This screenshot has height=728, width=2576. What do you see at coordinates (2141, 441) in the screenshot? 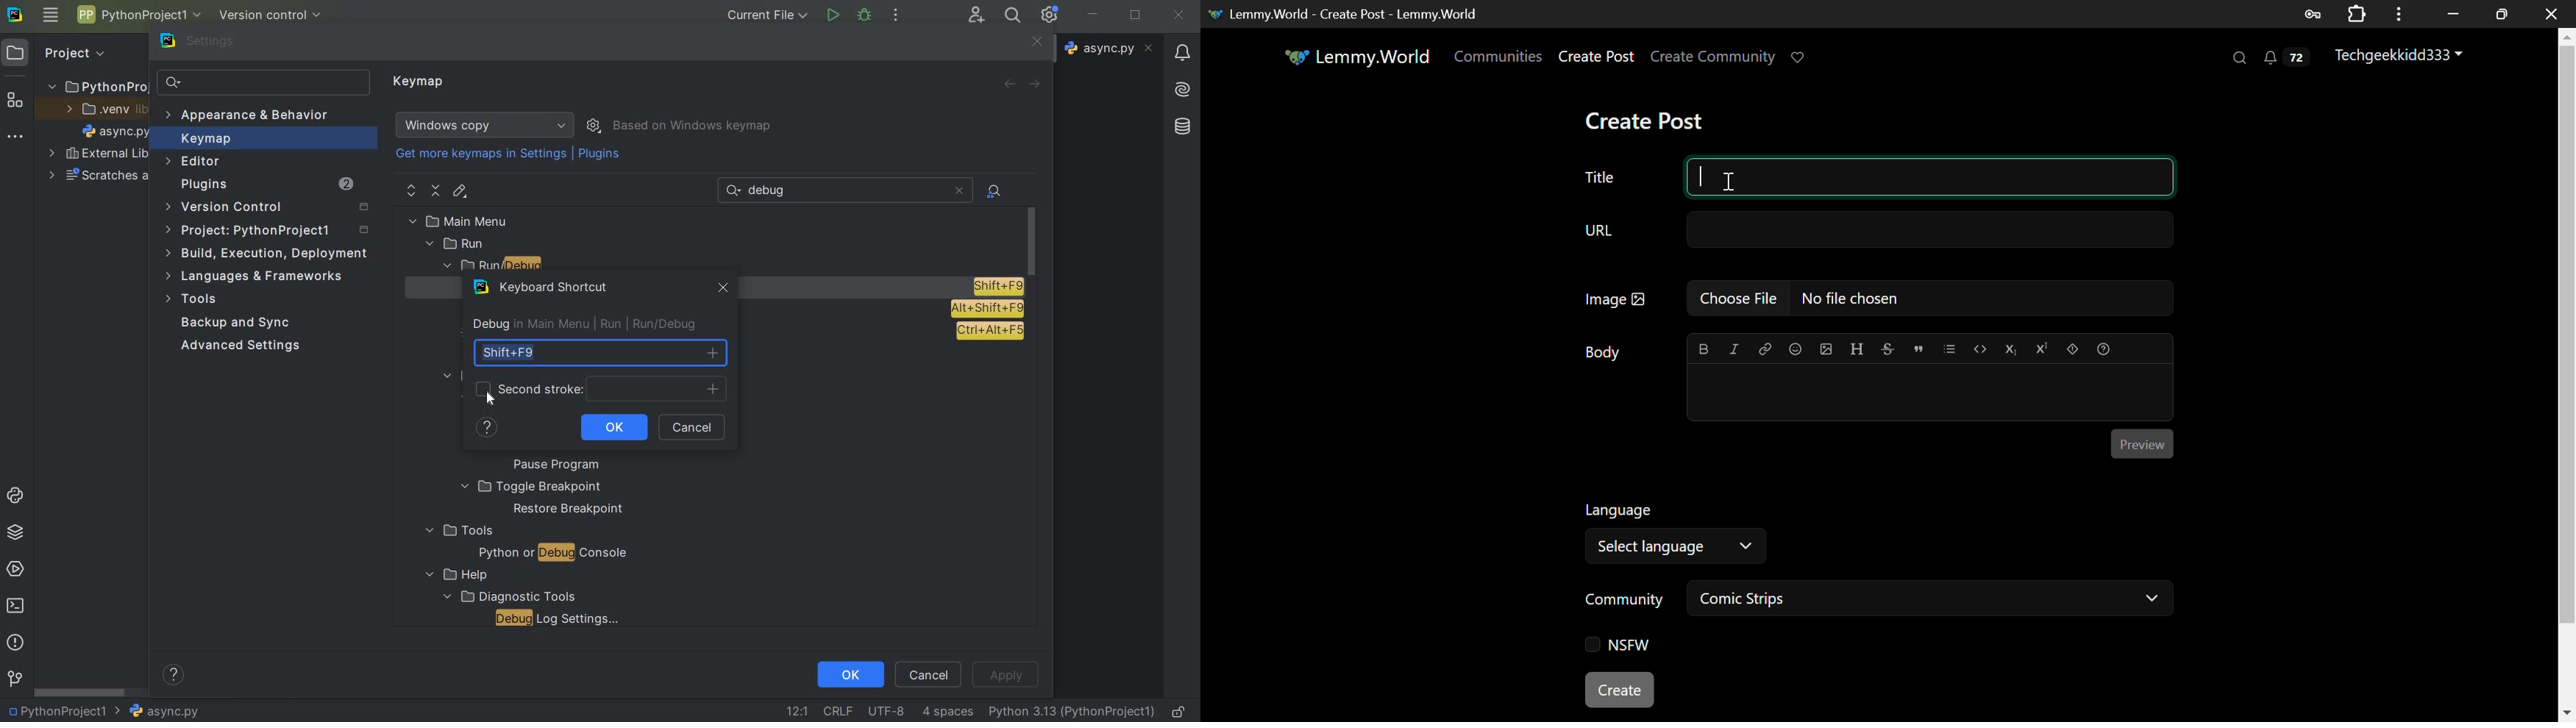
I see `Preview` at bounding box center [2141, 441].